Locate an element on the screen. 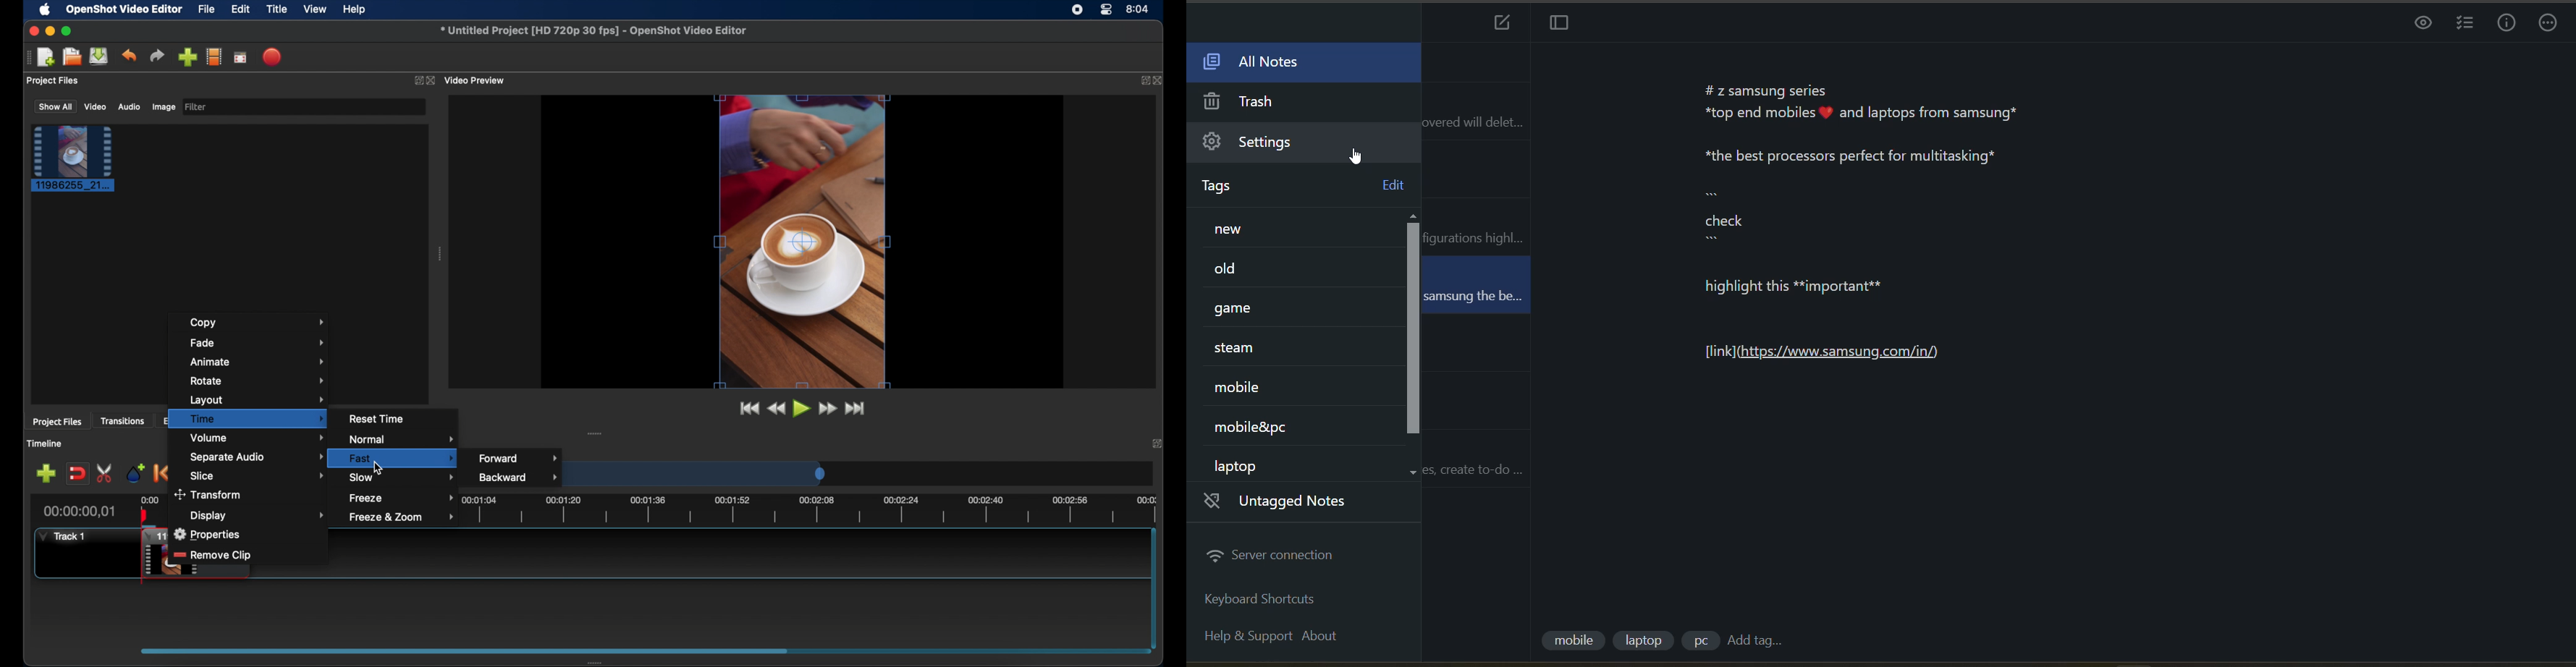 Image resolution: width=2576 pixels, height=672 pixels. new project is located at coordinates (47, 56).